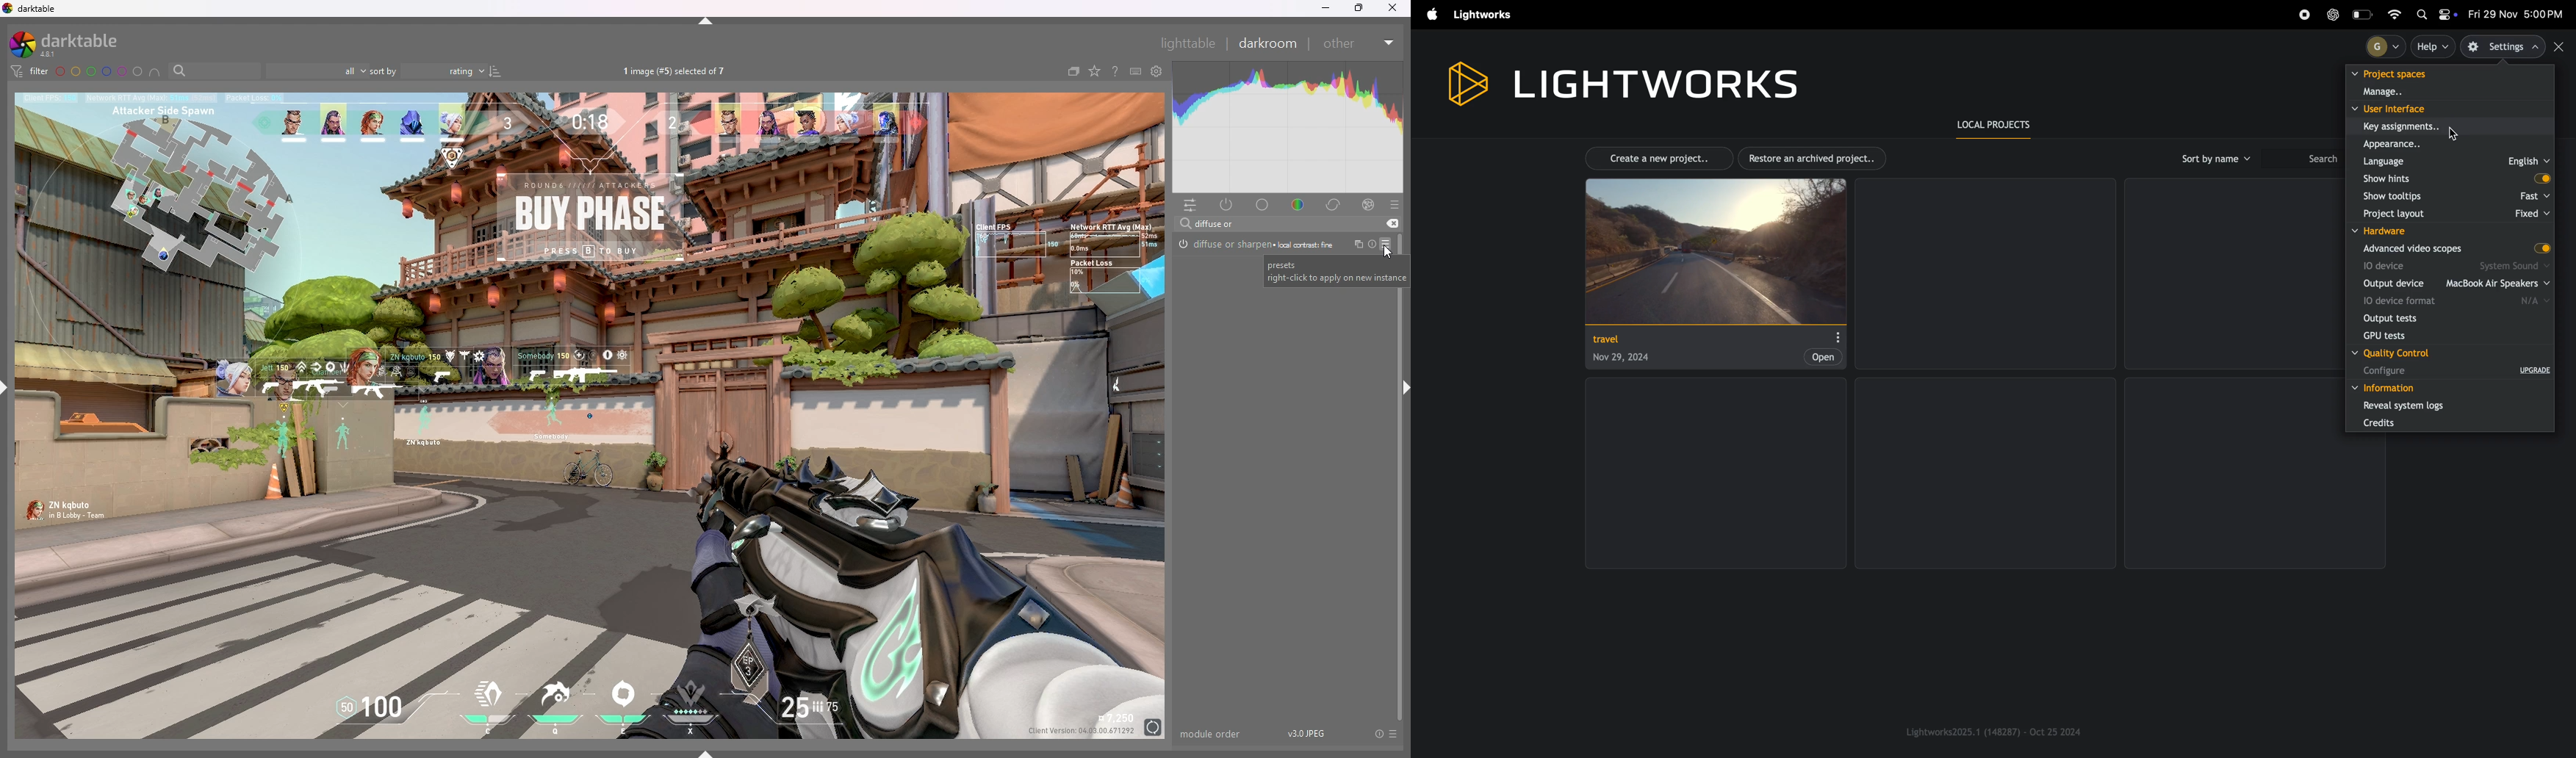 This screenshot has height=784, width=2576. Describe the element at coordinates (2408, 93) in the screenshot. I see `manage` at that location.